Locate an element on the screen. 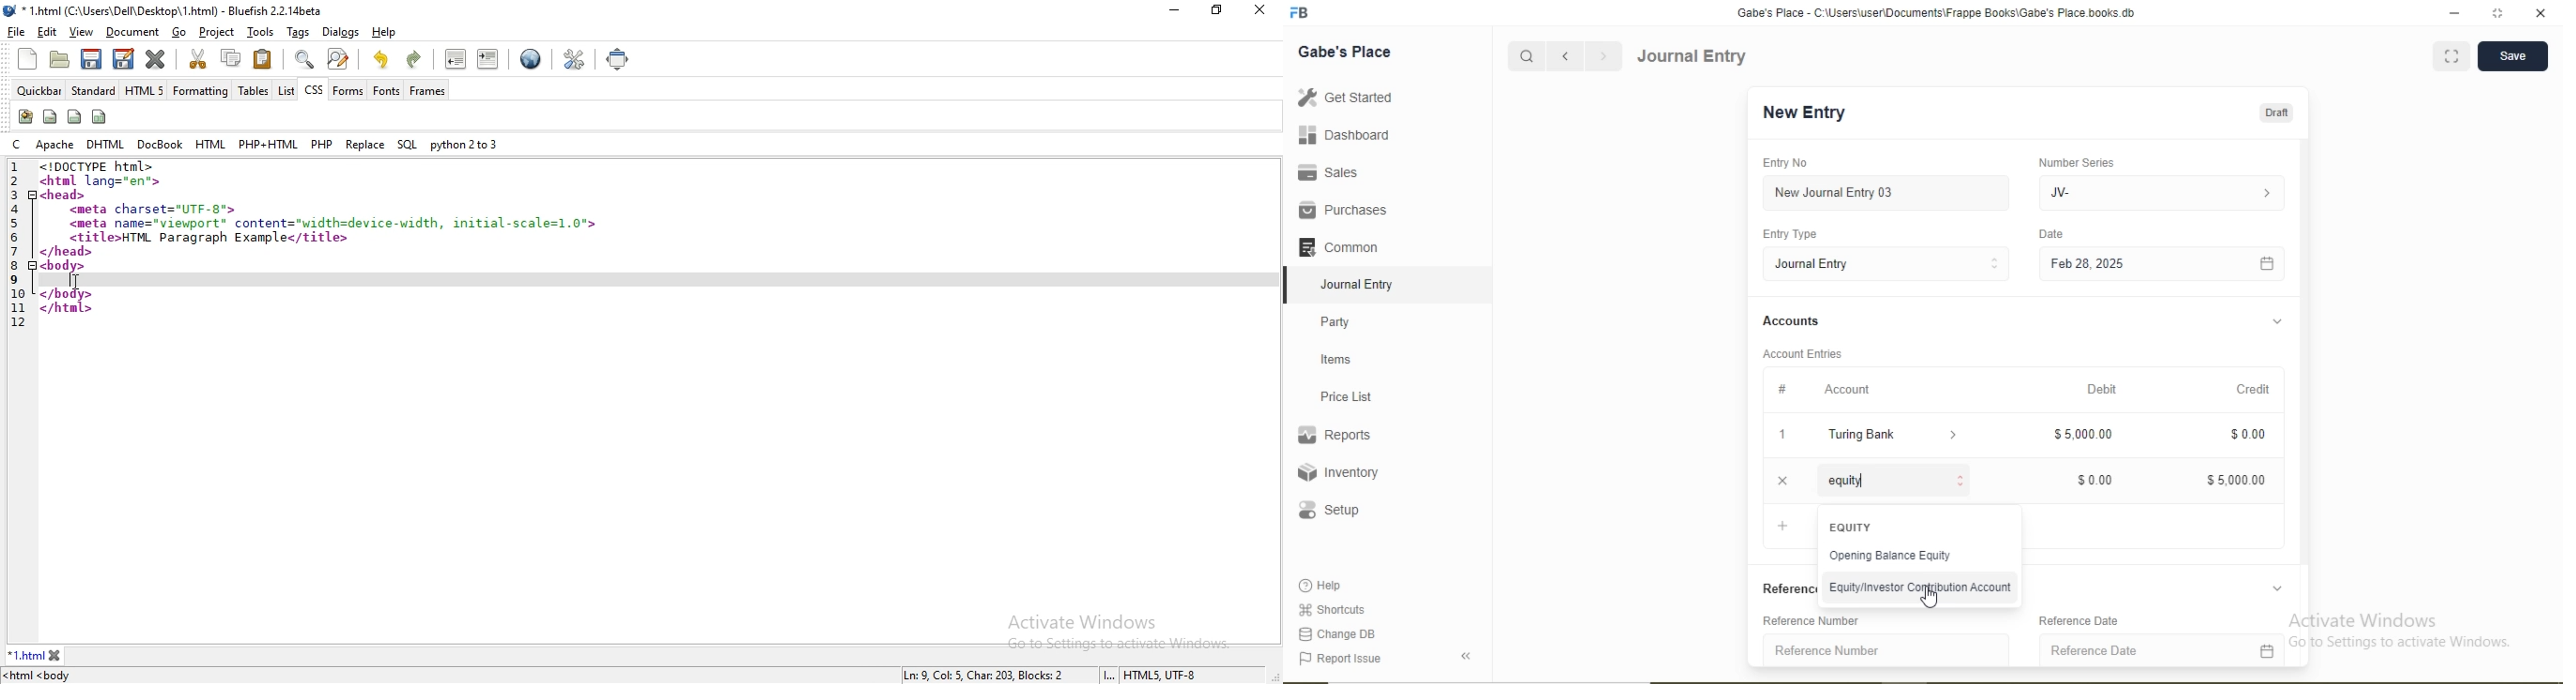  # is located at coordinates (1783, 388).